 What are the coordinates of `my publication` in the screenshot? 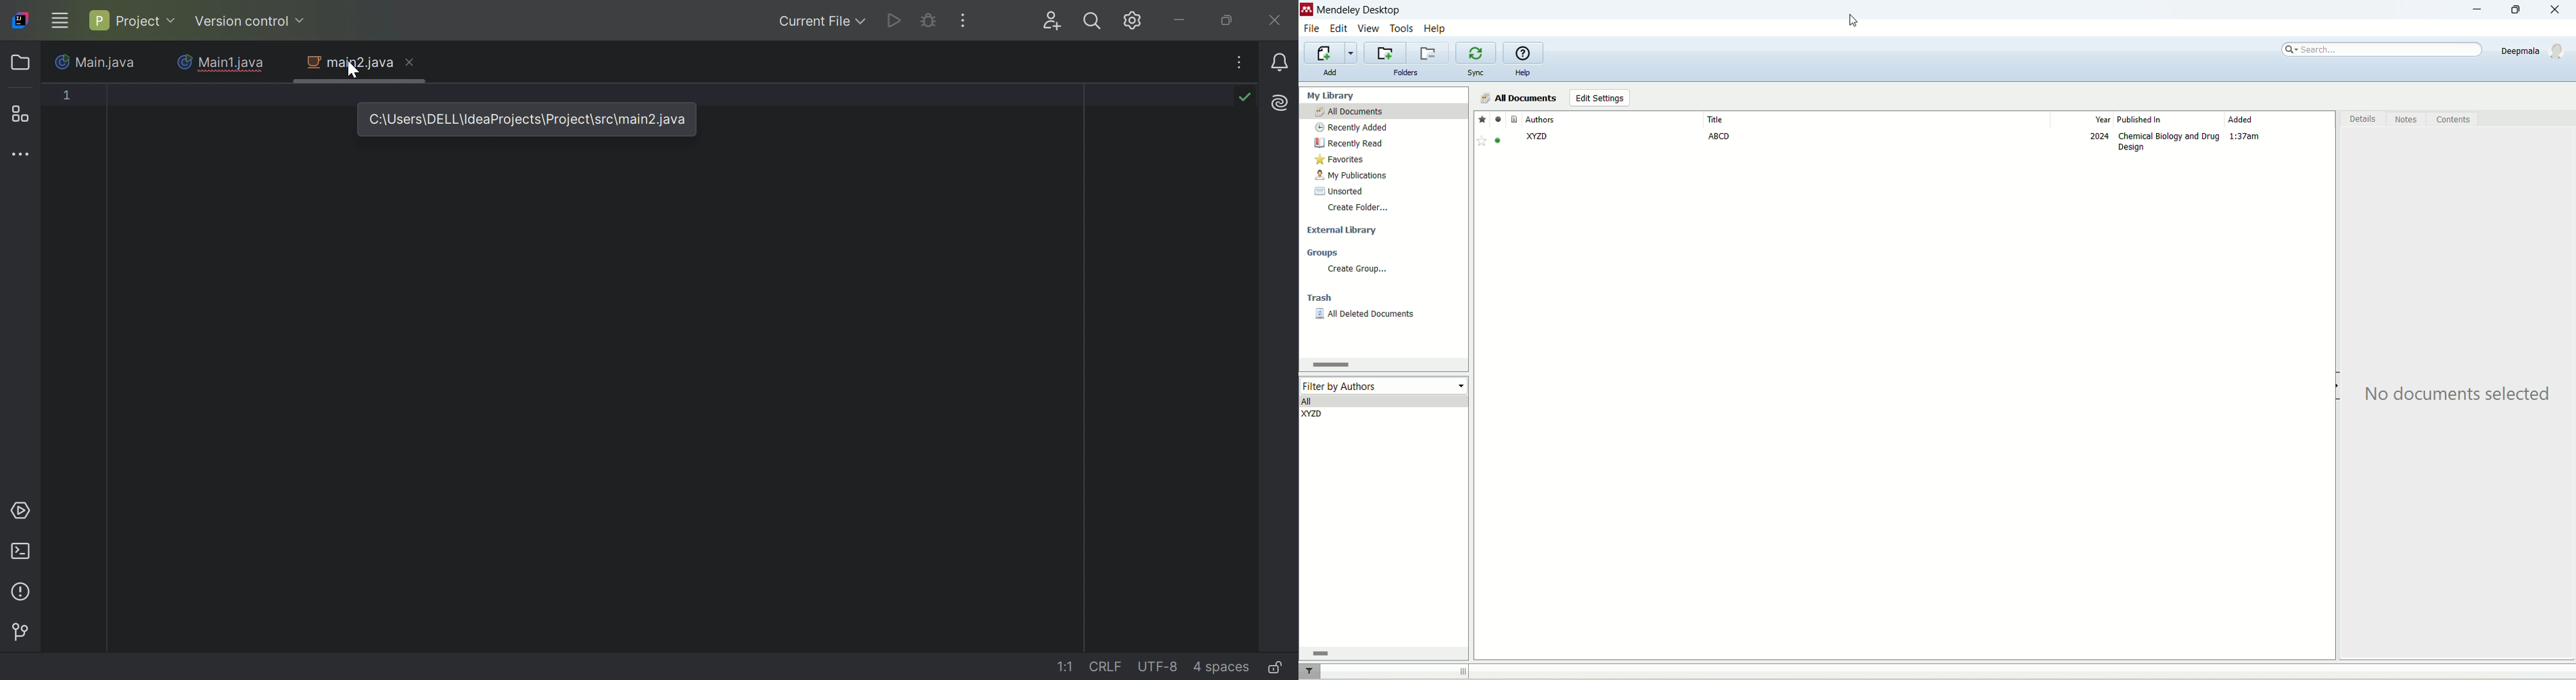 It's located at (1354, 176).